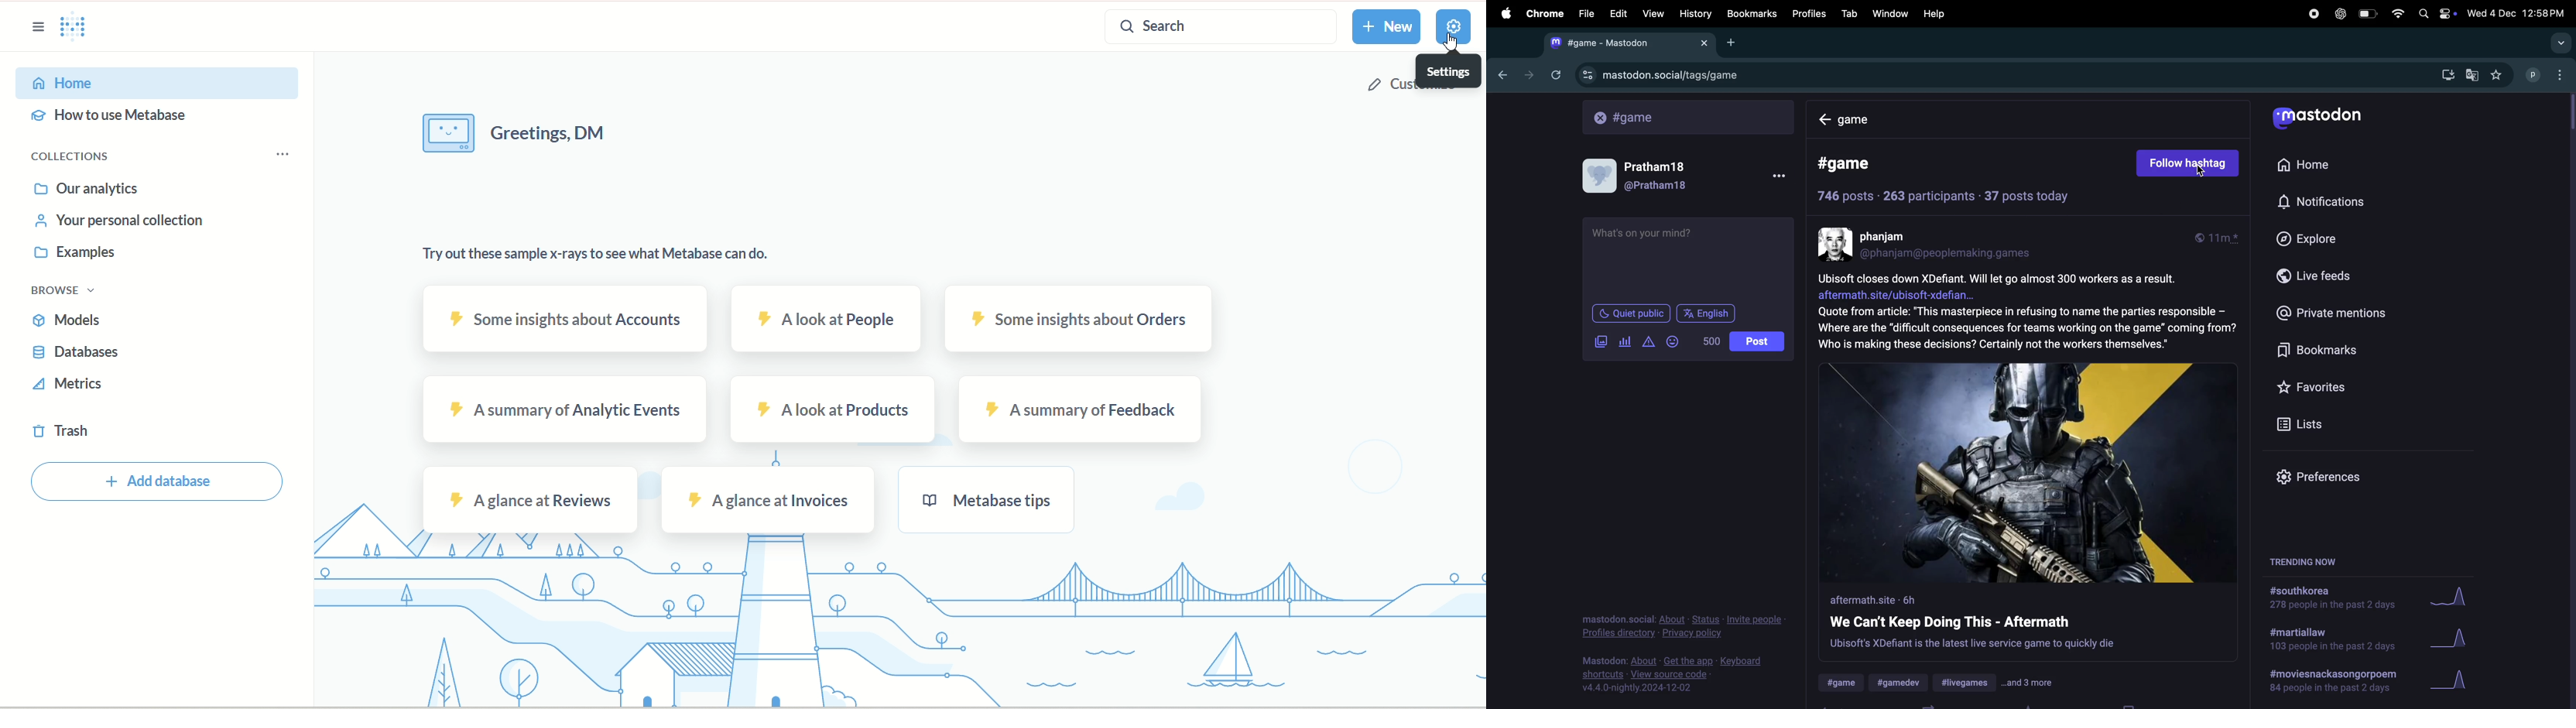 This screenshot has width=2576, height=728. What do you see at coordinates (2395, 13) in the screenshot?
I see `wifi` at bounding box center [2395, 13].